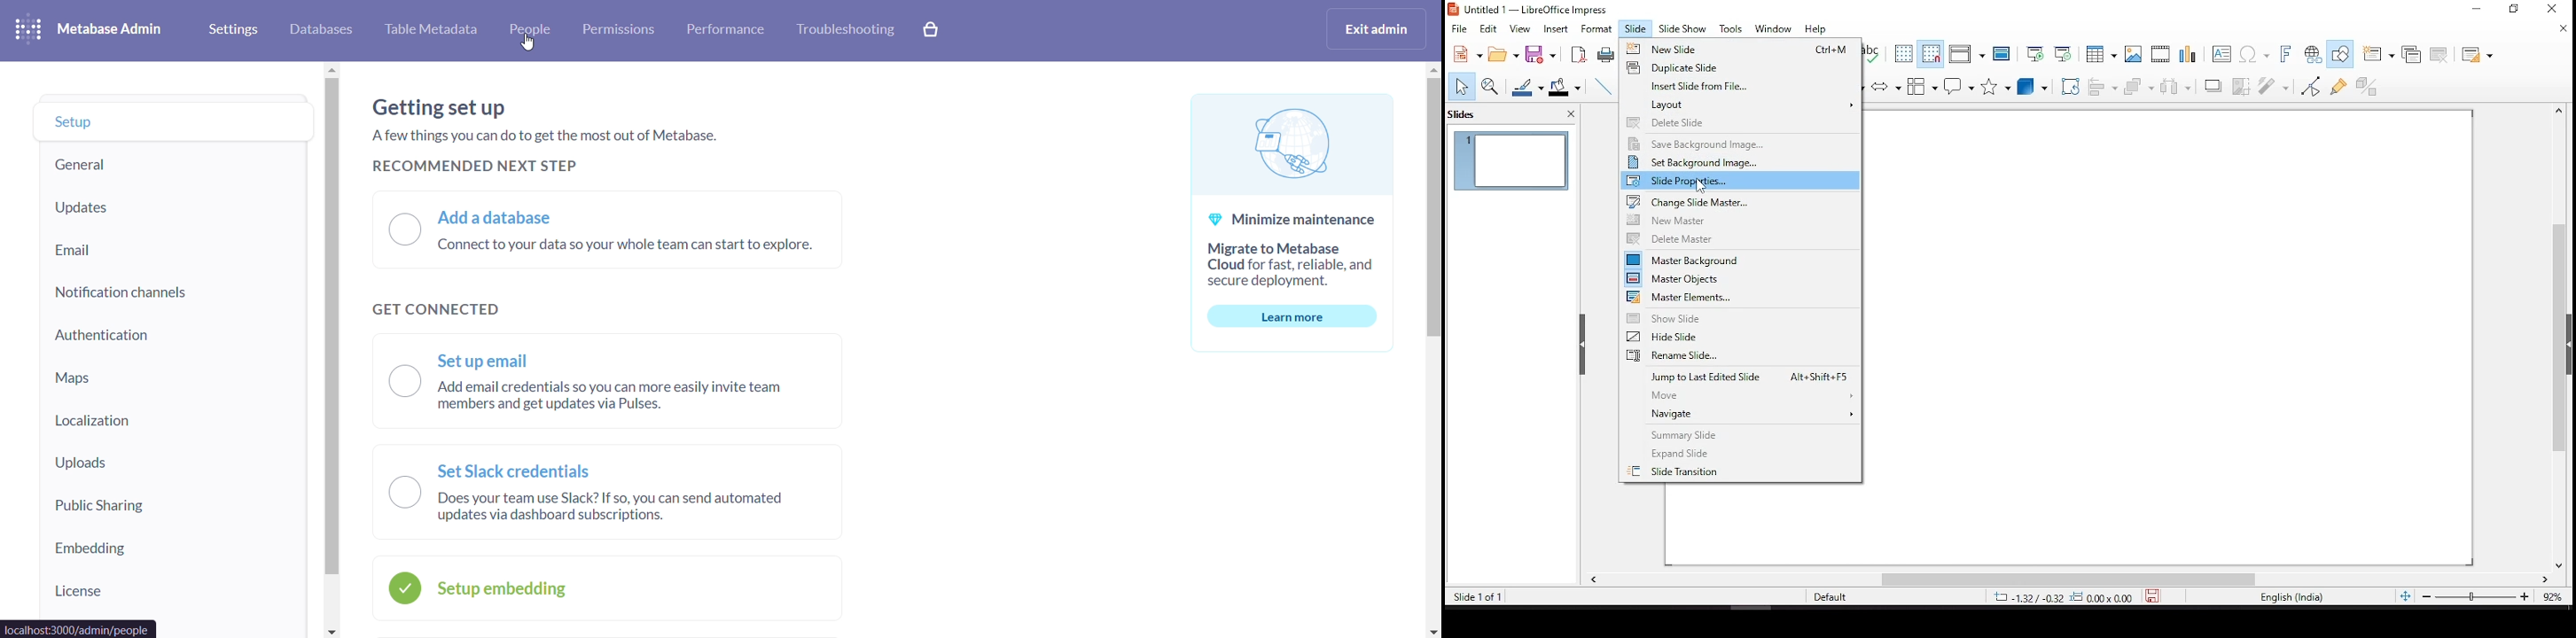 This screenshot has width=2576, height=644. I want to click on distribute, so click(2174, 86).